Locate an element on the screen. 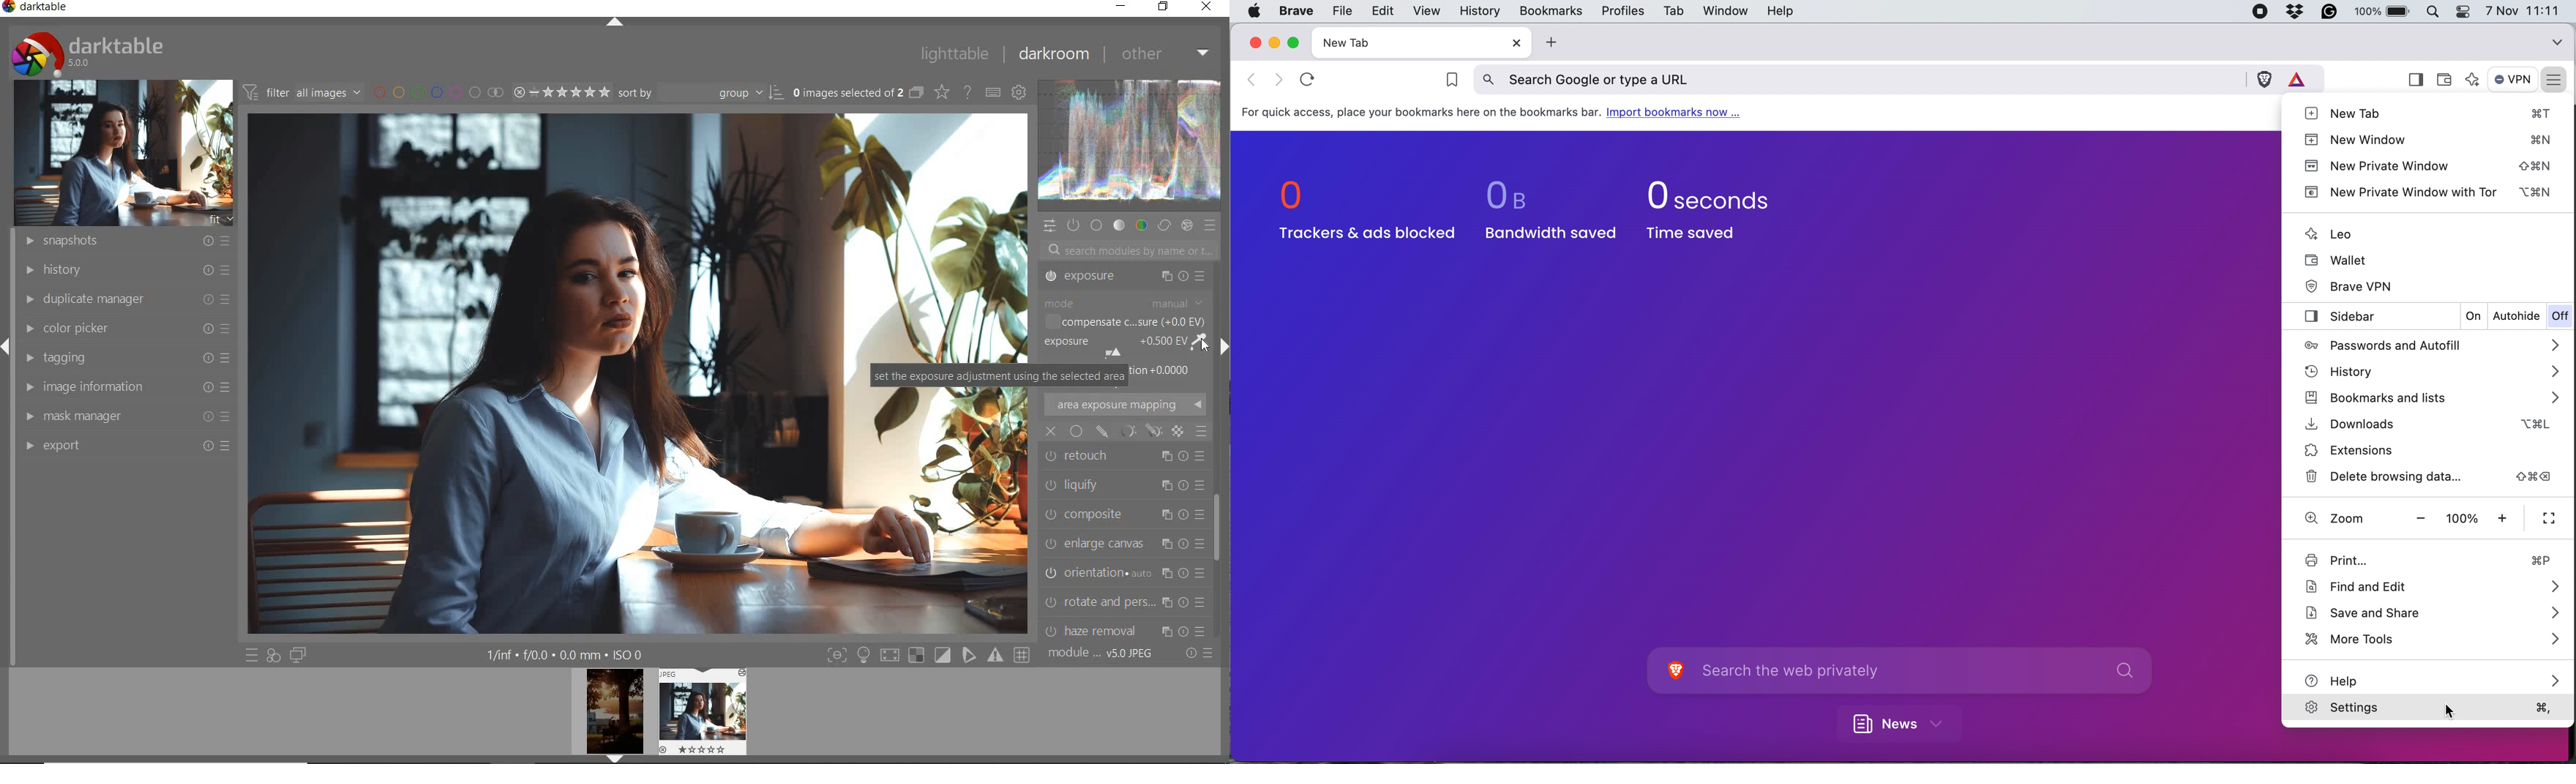  TAGGING is located at coordinates (124, 356).